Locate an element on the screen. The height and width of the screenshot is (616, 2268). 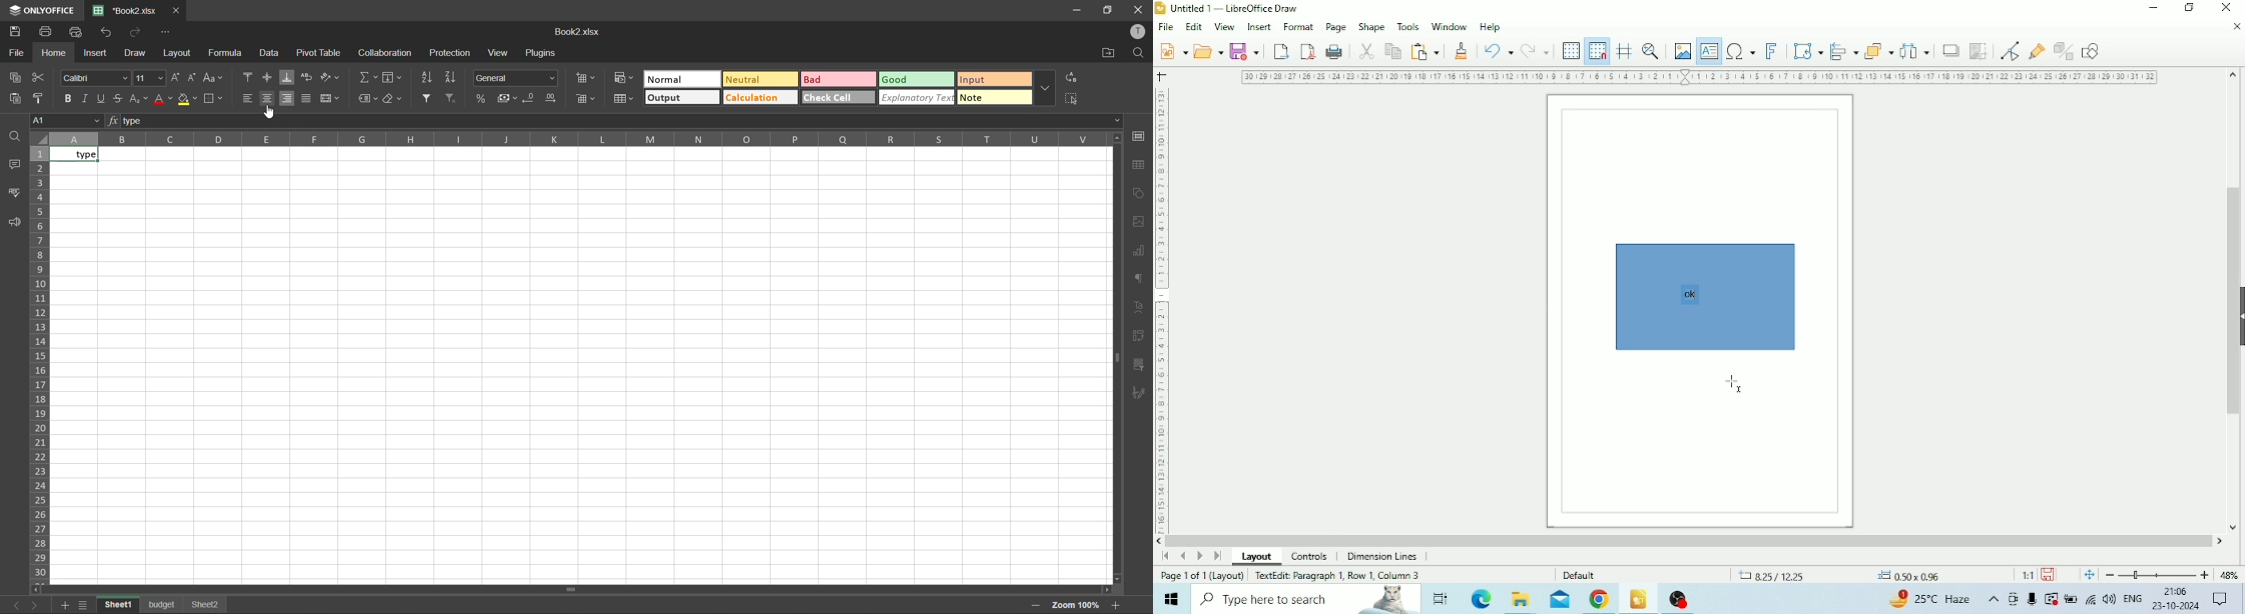
Logo is located at coordinates (1161, 8).